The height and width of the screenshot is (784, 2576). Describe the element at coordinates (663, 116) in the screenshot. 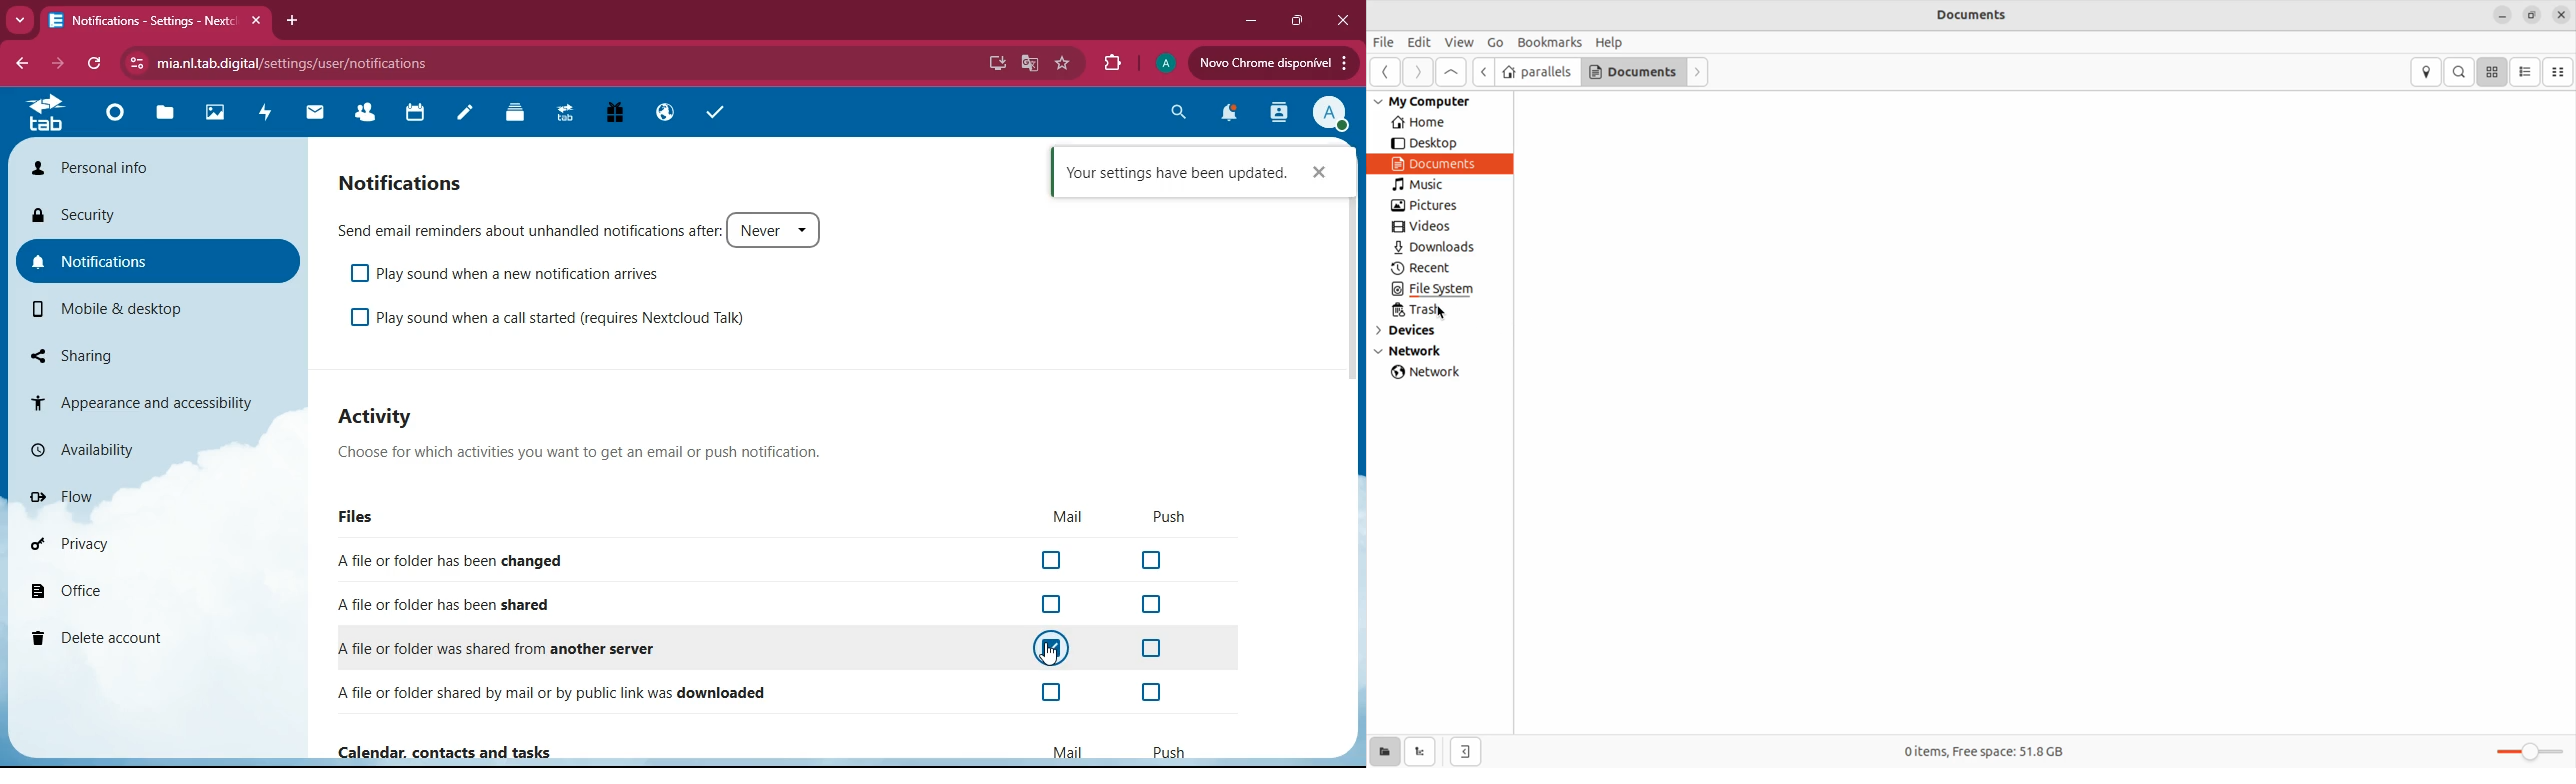

I see `public` at that location.